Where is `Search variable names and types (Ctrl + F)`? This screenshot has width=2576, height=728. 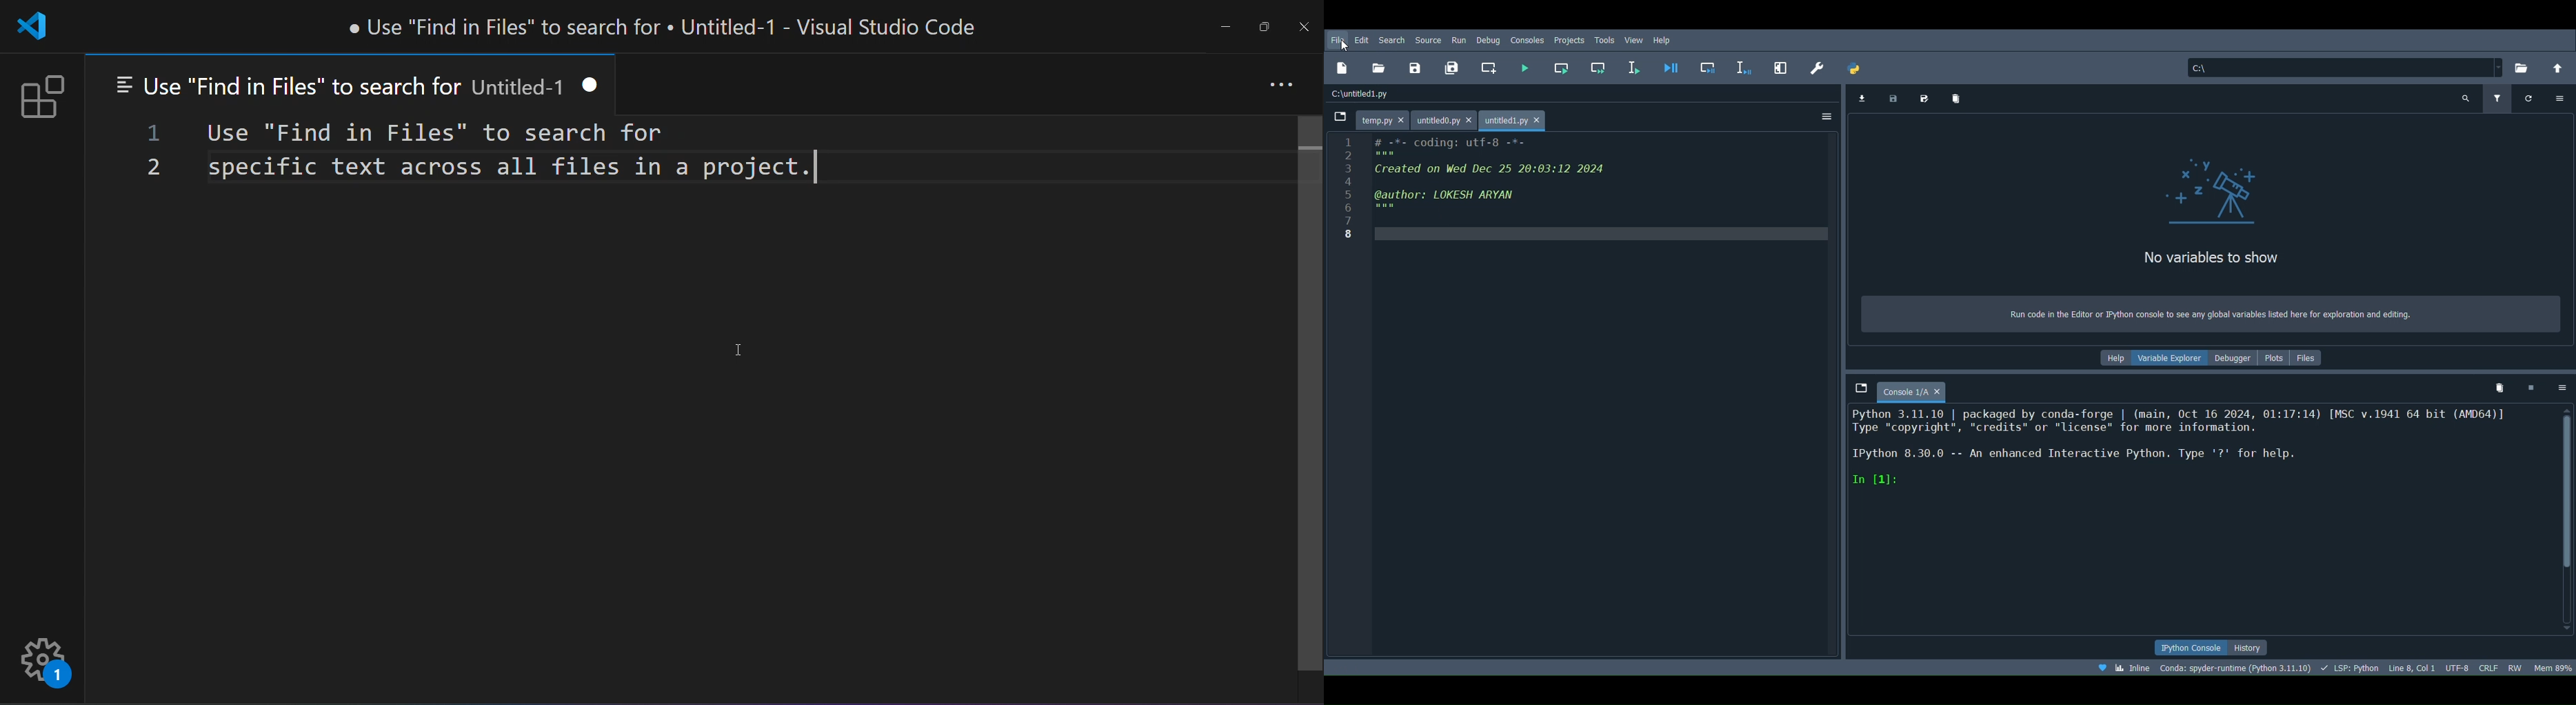 Search variable names and types (Ctrl + F) is located at coordinates (2467, 98).